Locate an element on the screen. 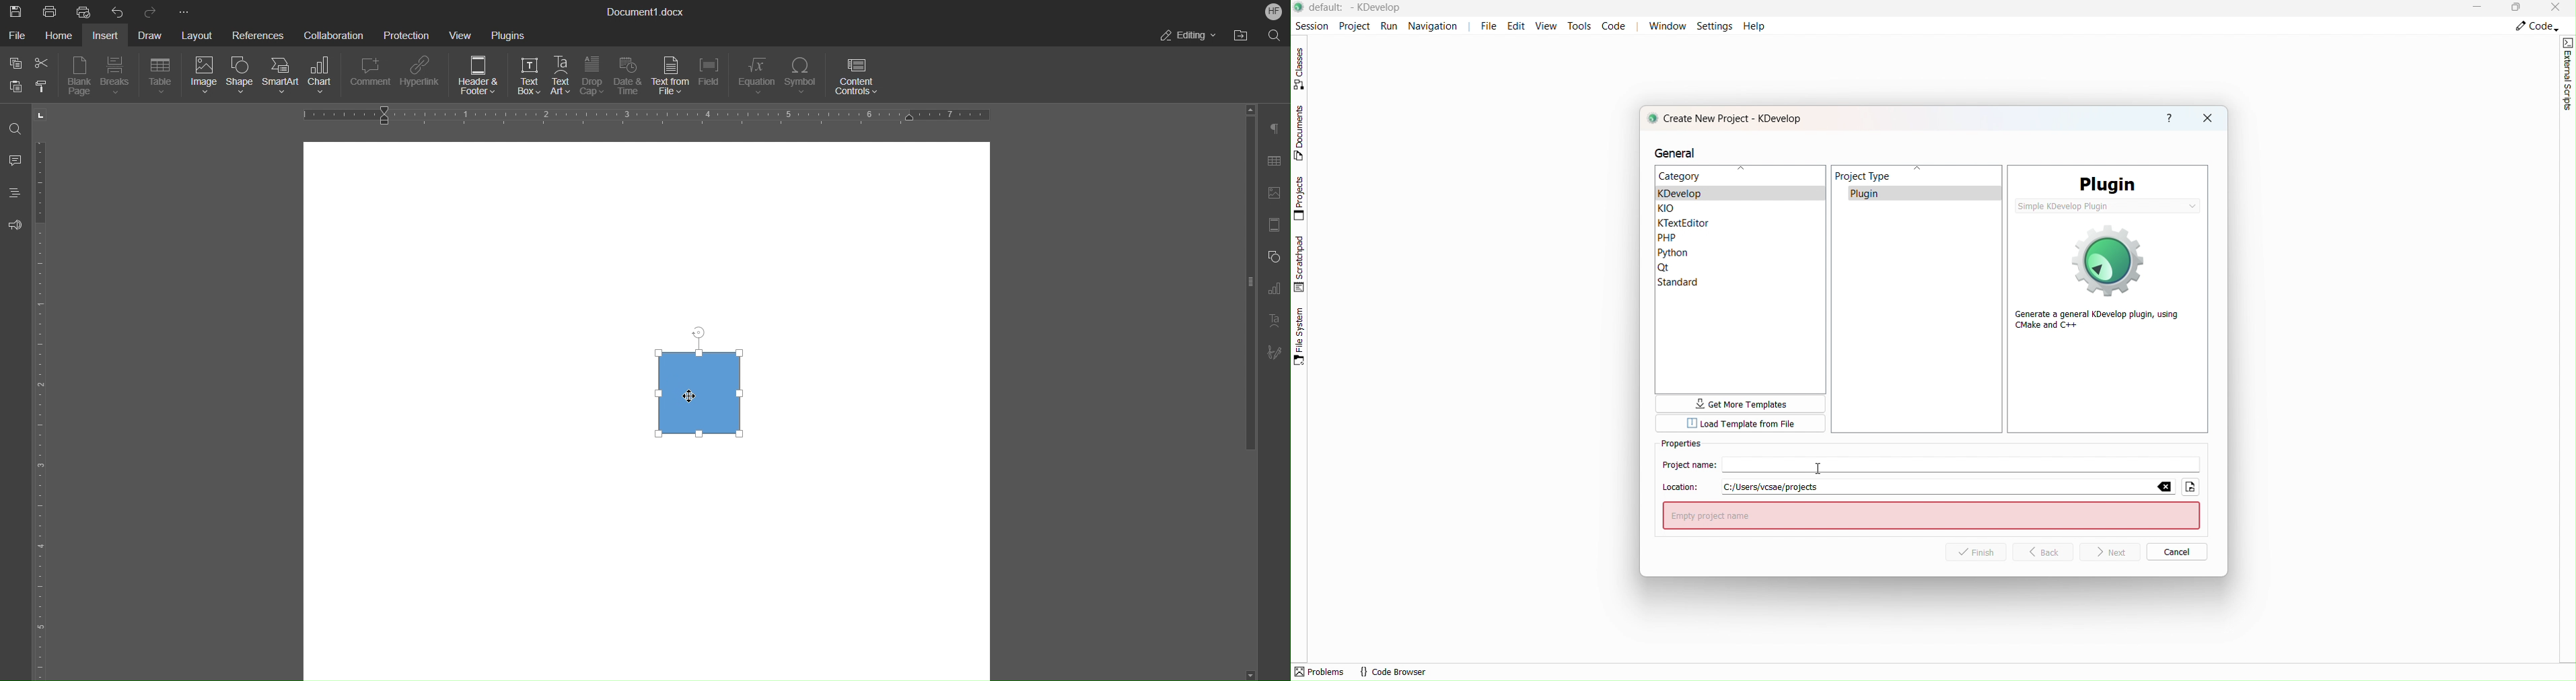  Help is located at coordinates (1754, 25).